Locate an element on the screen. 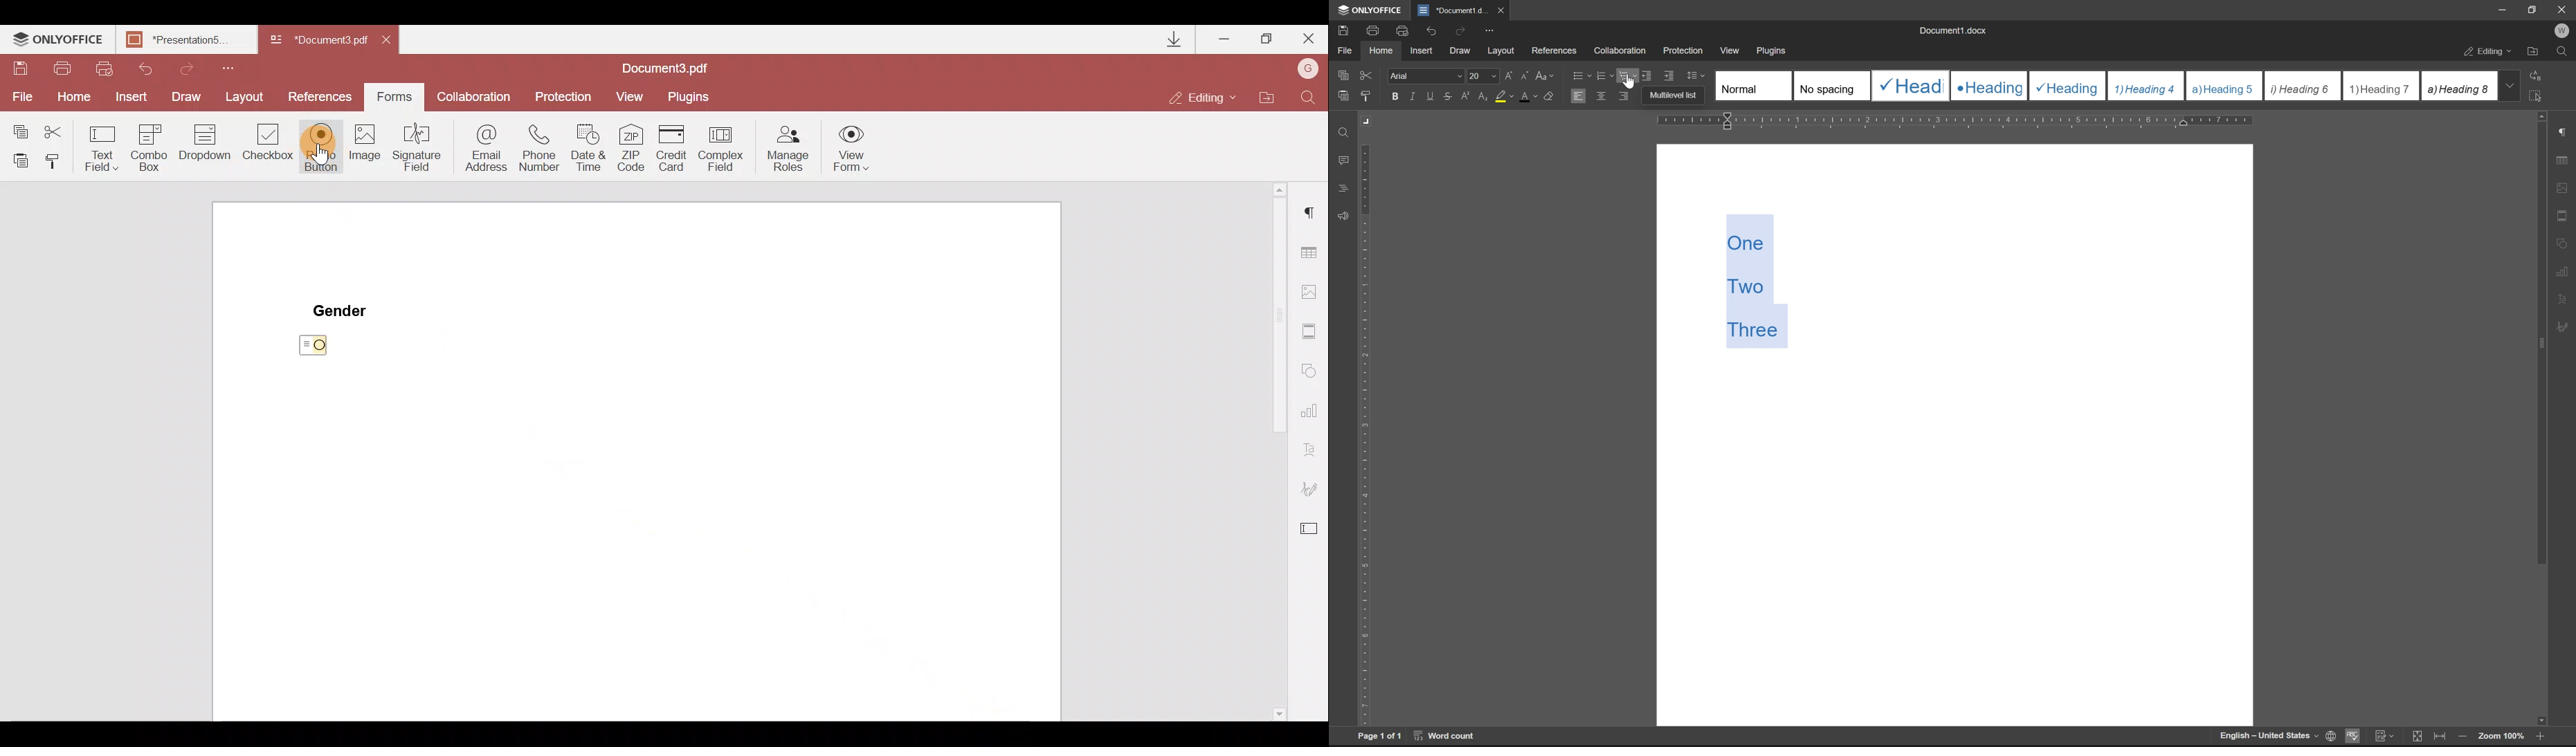 This screenshot has height=756, width=2576. spell checking is located at coordinates (2352, 735).